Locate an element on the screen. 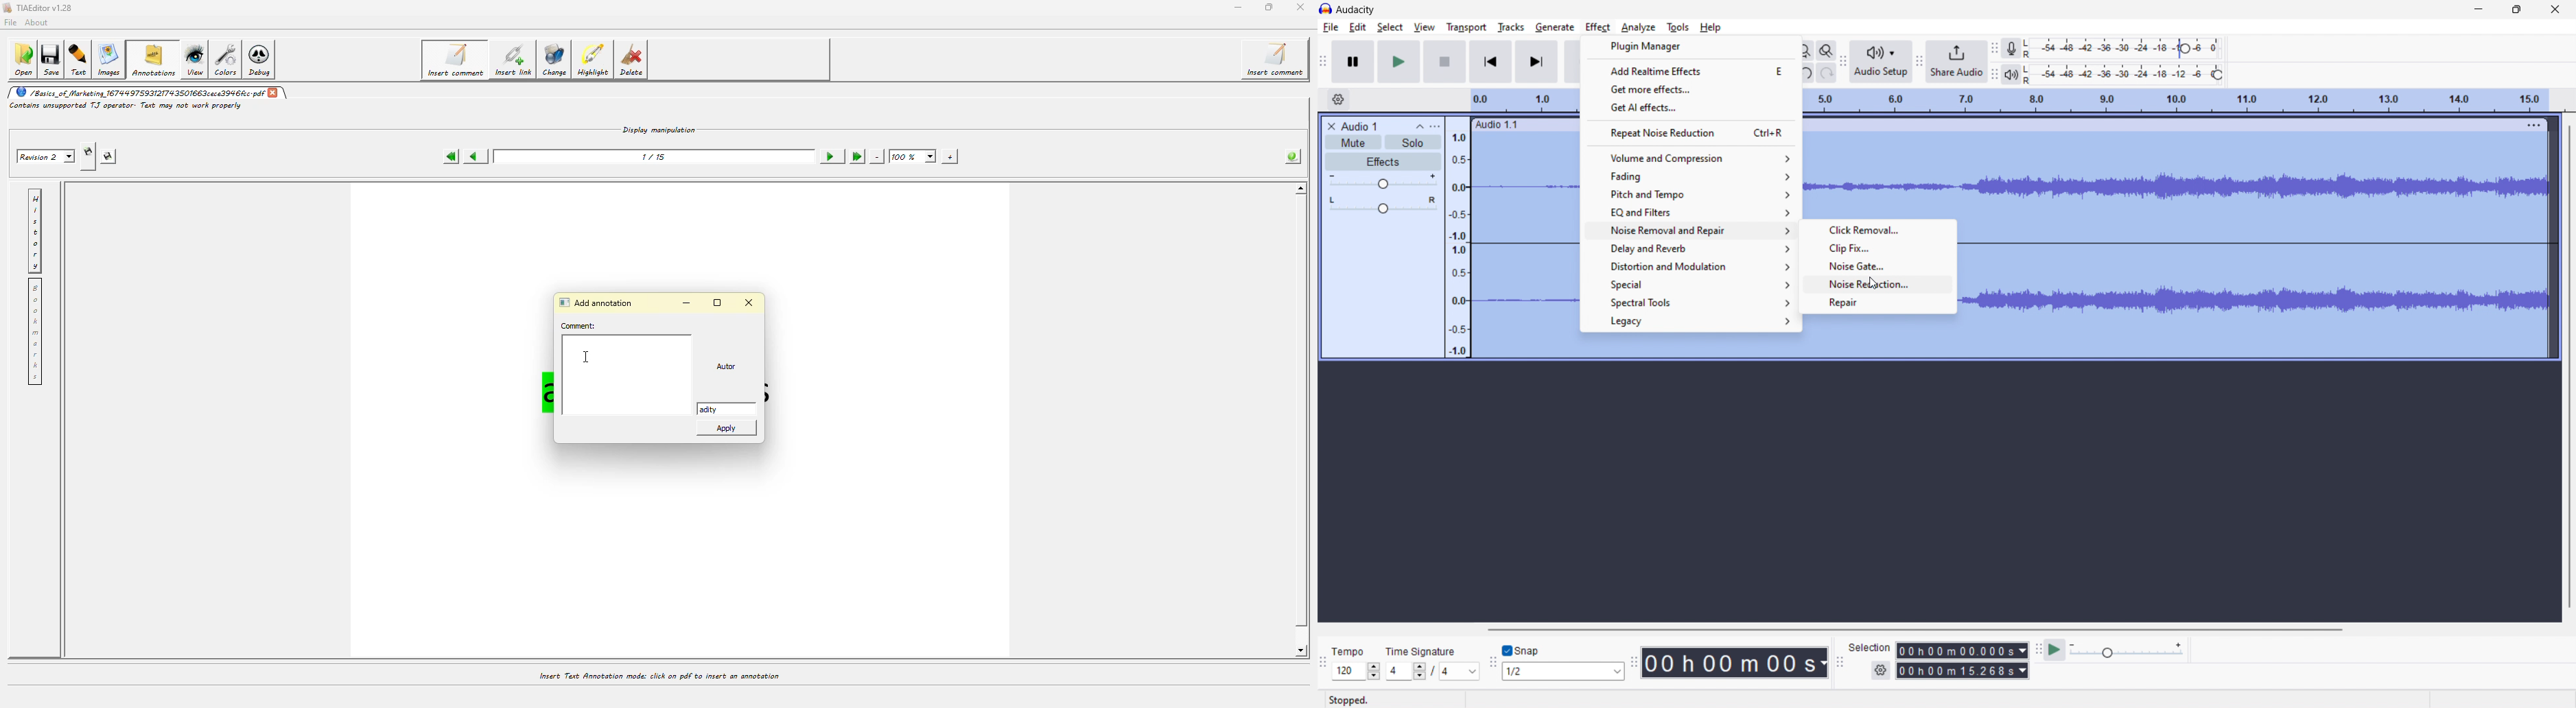  EQ and filters is located at coordinates (1690, 211).